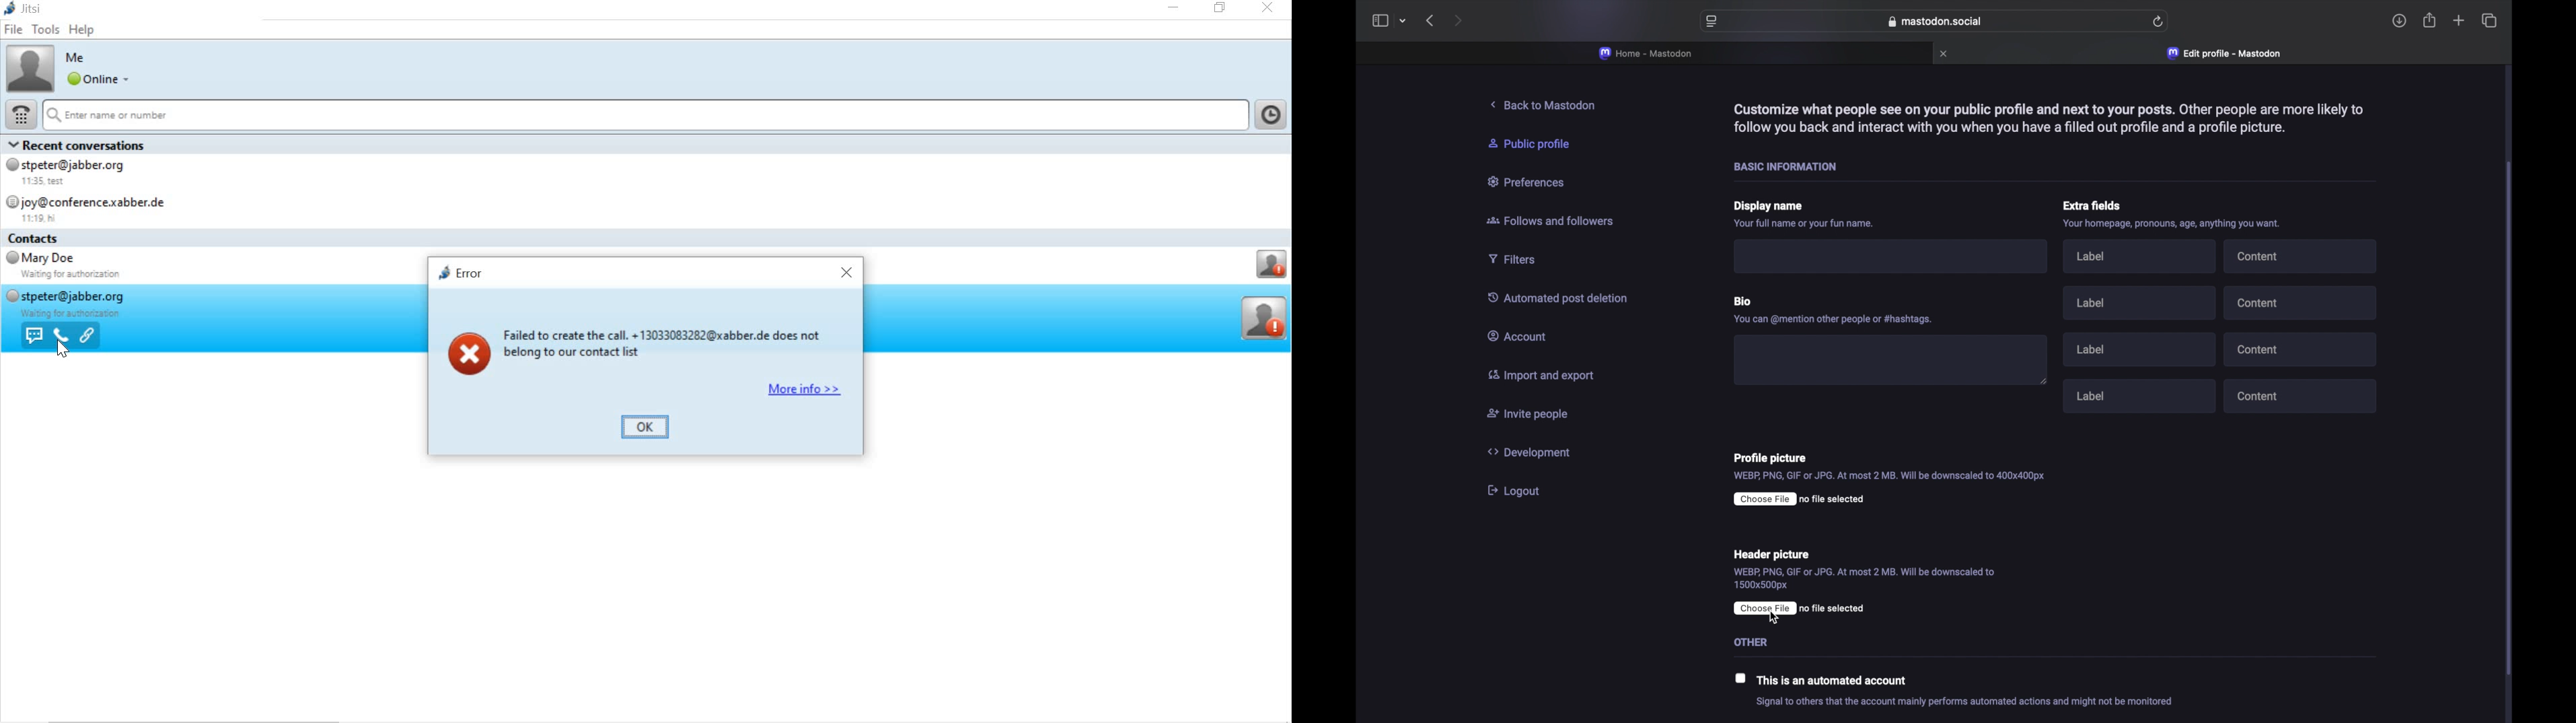 This screenshot has height=728, width=2576. I want to click on Profile, so click(1270, 265).